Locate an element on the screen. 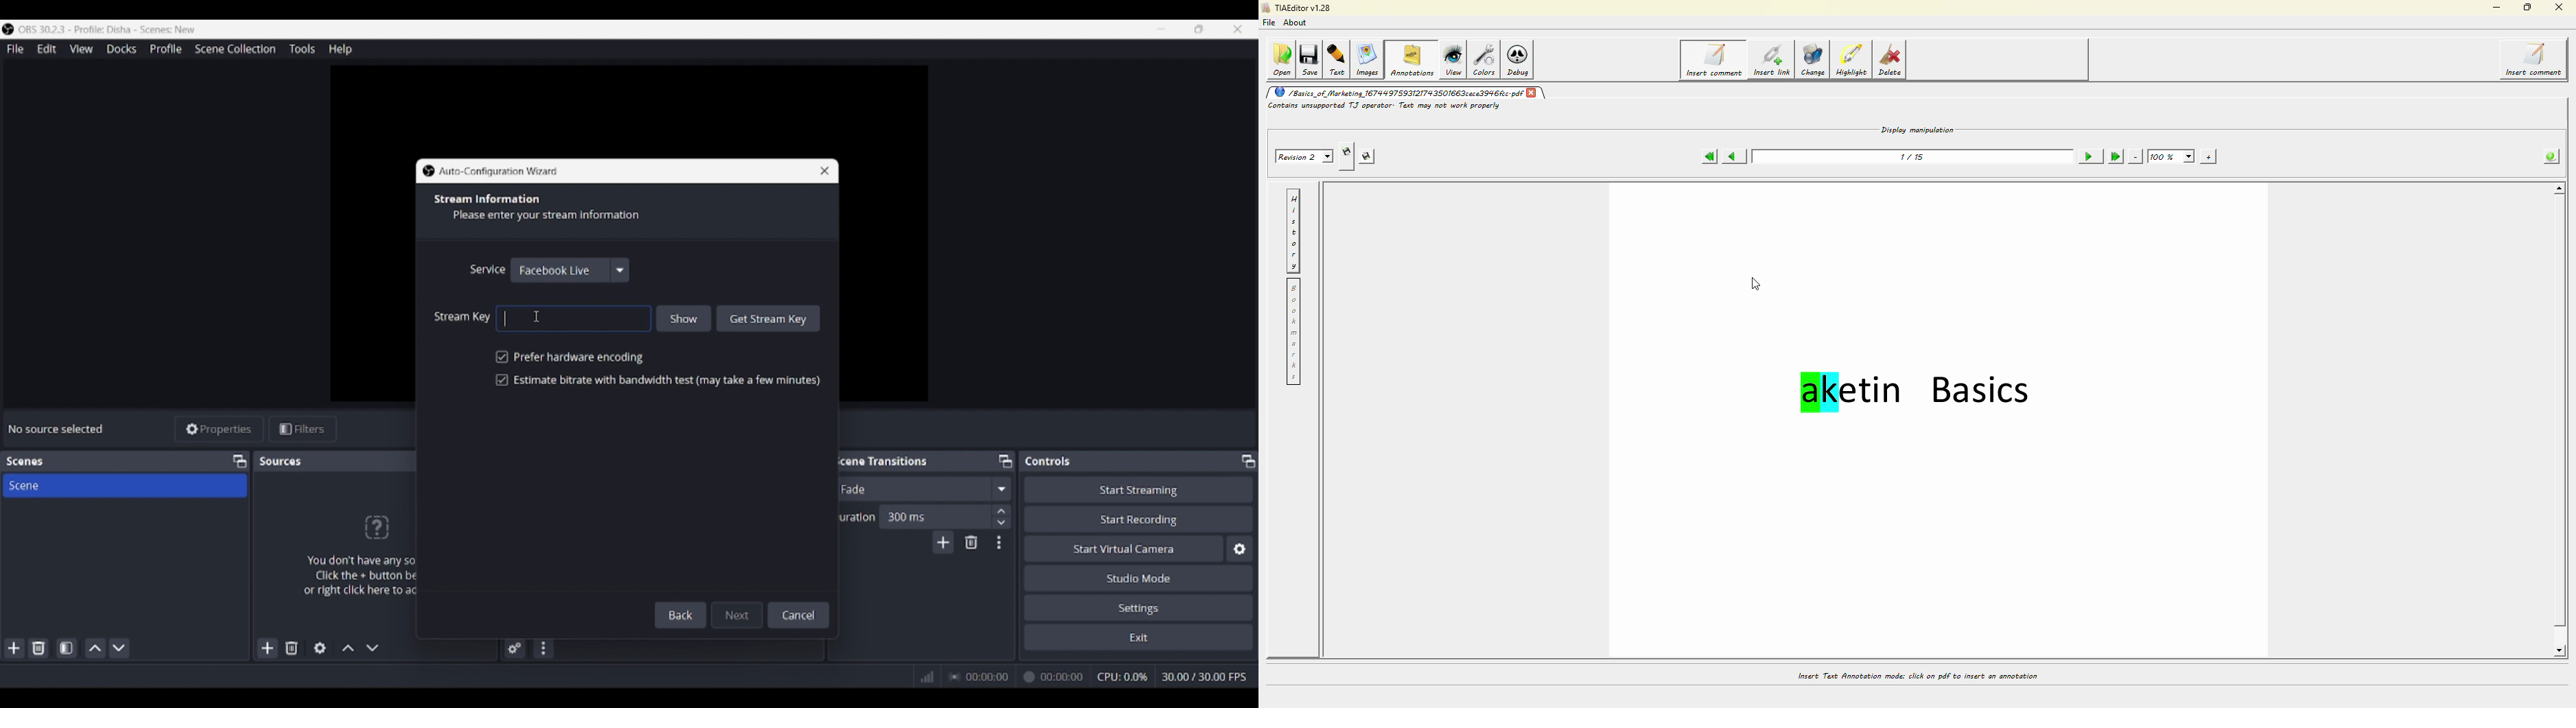  View menu is located at coordinates (81, 49).